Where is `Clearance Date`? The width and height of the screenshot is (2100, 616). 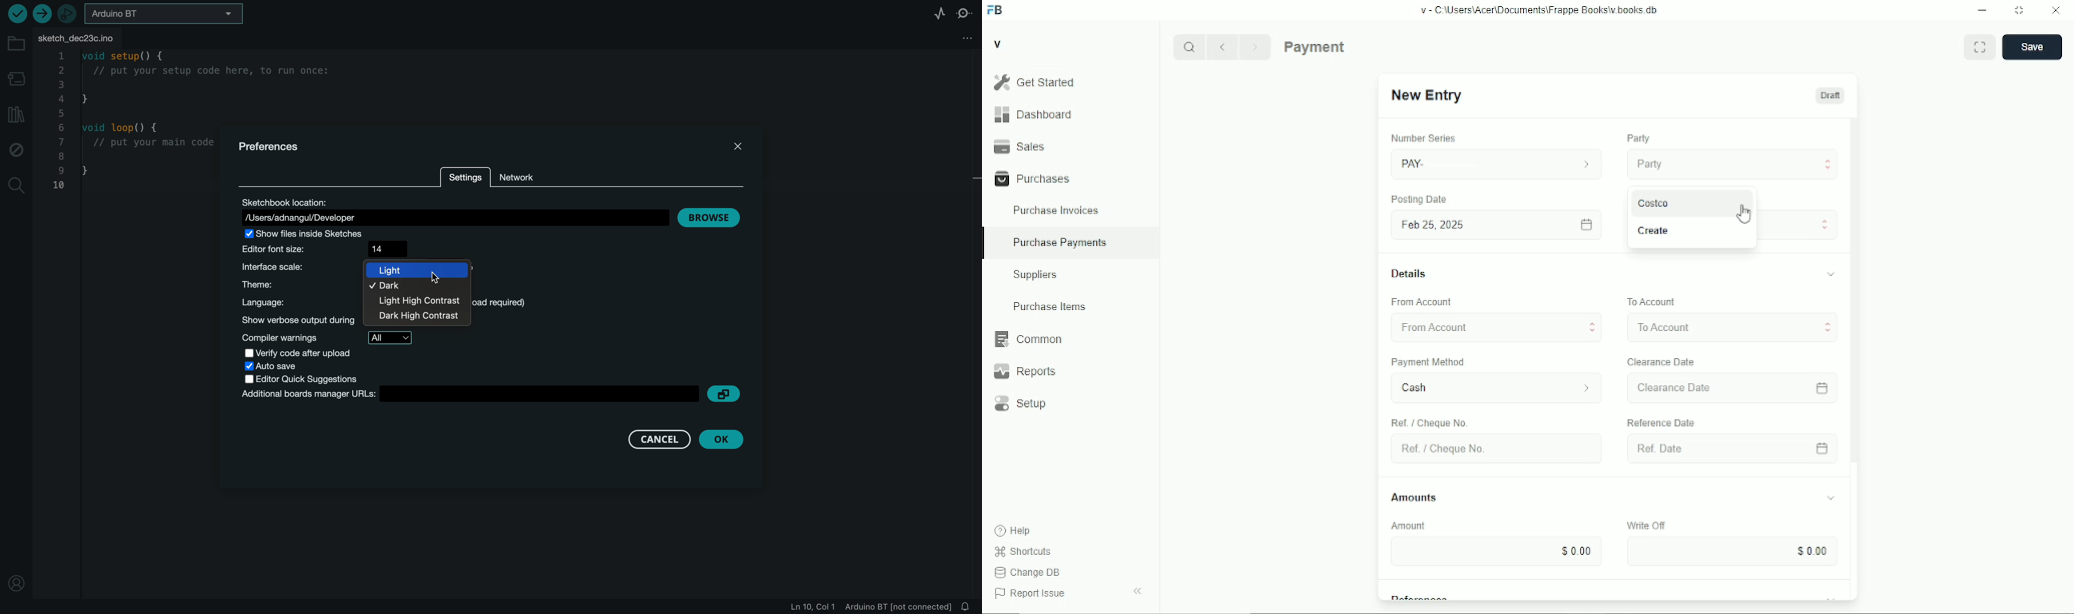
Clearance Date is located at coordinates (1718, 388).